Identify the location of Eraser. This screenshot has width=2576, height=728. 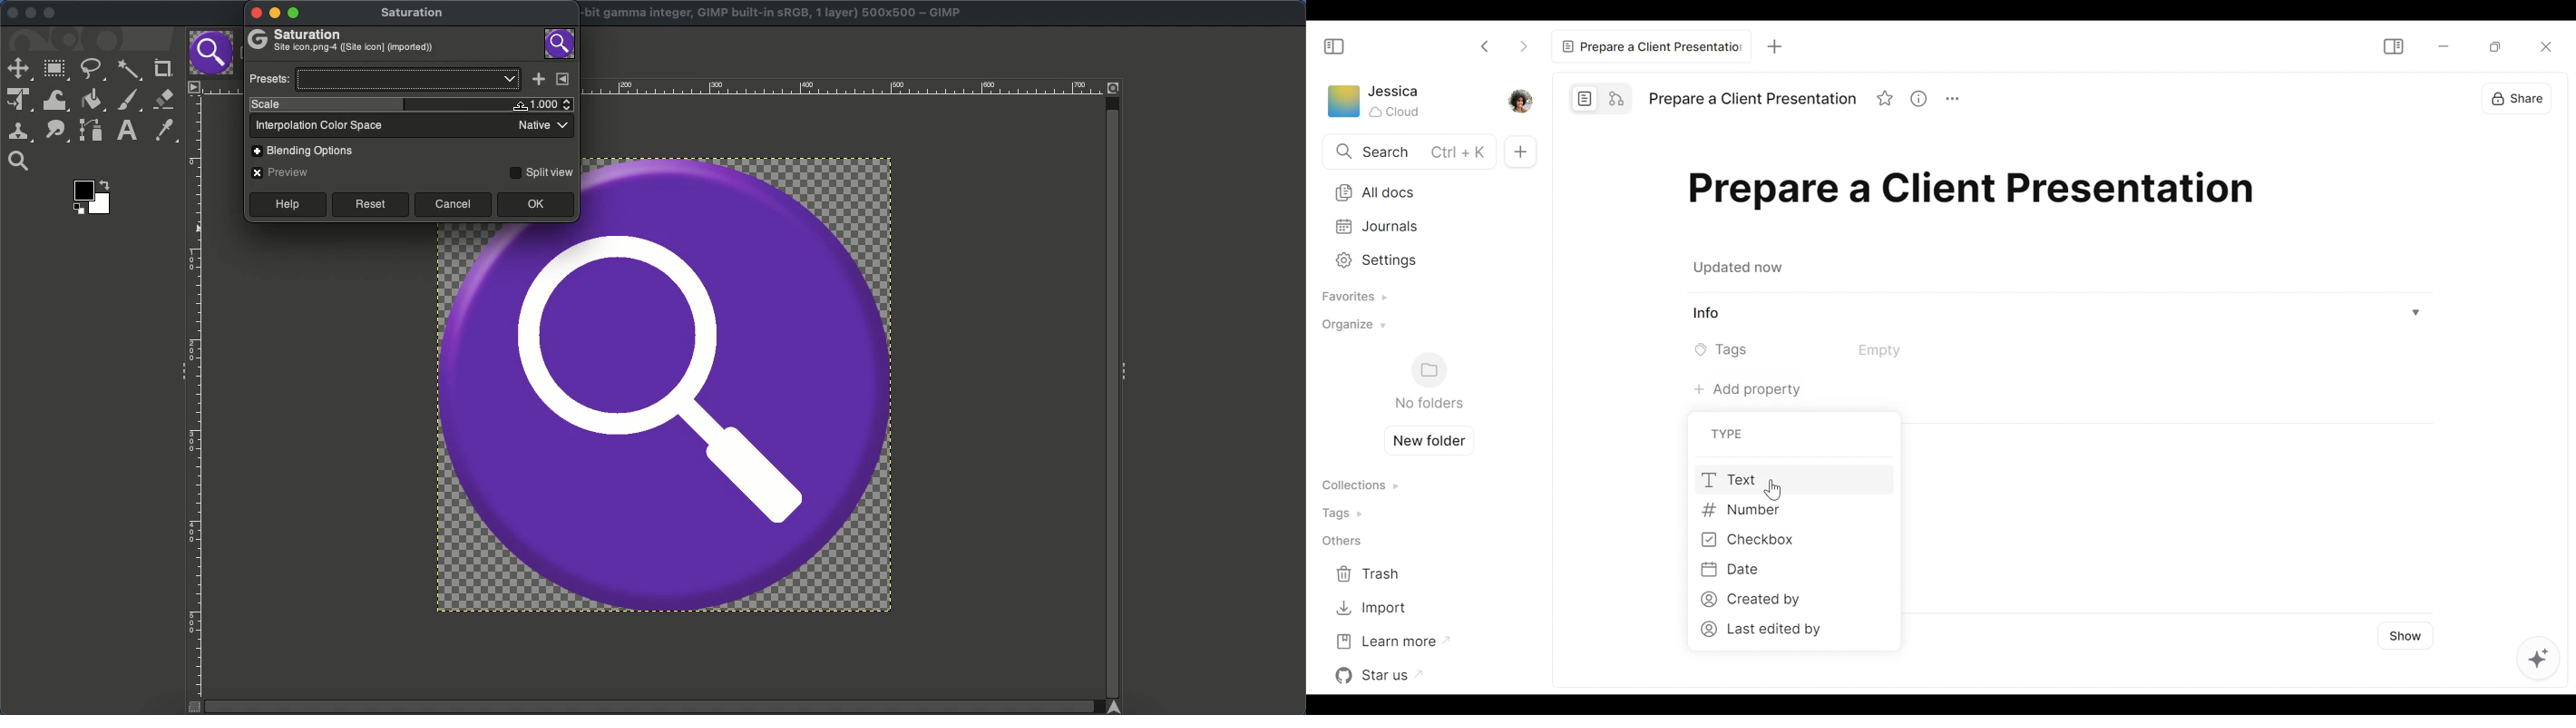
(163, 99).